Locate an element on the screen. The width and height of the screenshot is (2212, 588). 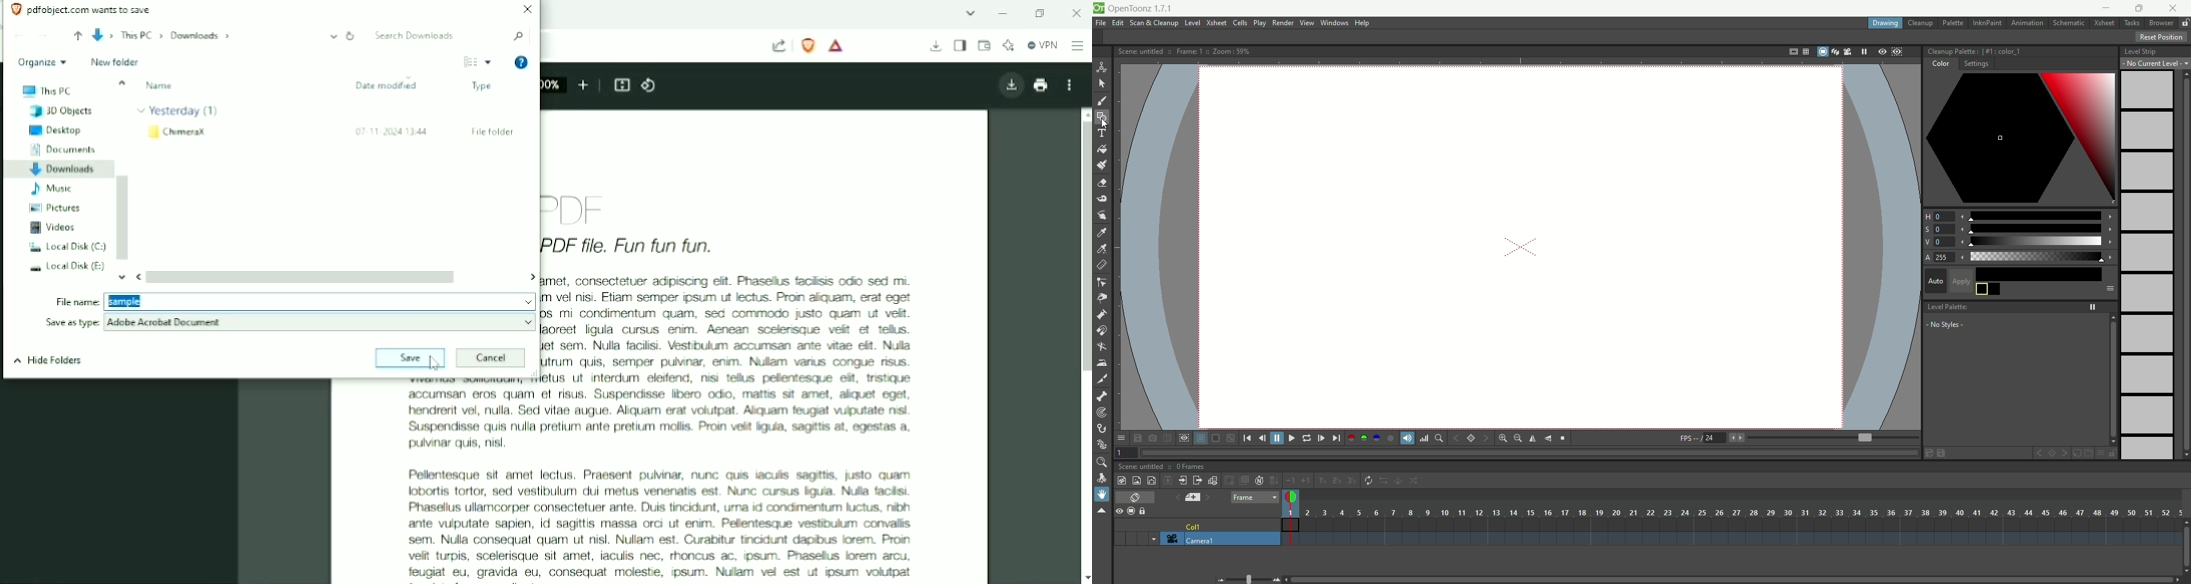
saturation is located at coordinates (2020, 229).